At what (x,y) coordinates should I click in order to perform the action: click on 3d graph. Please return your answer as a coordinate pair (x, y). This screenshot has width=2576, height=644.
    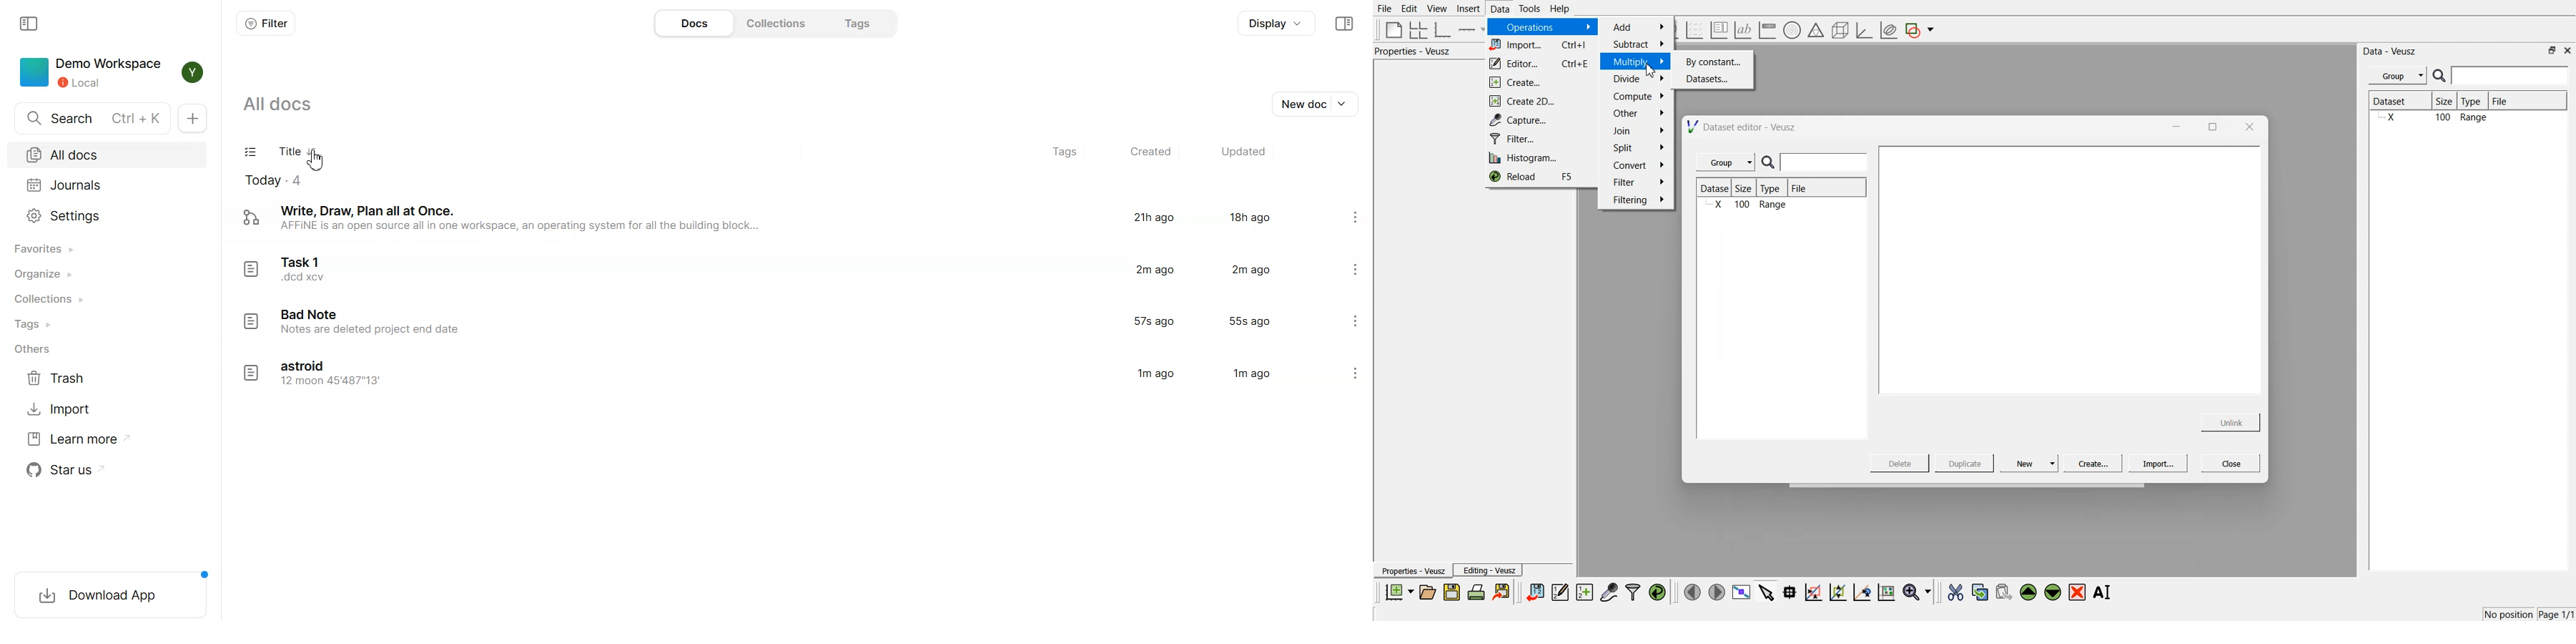
    Looking at the image, I should click on (1864, 31).